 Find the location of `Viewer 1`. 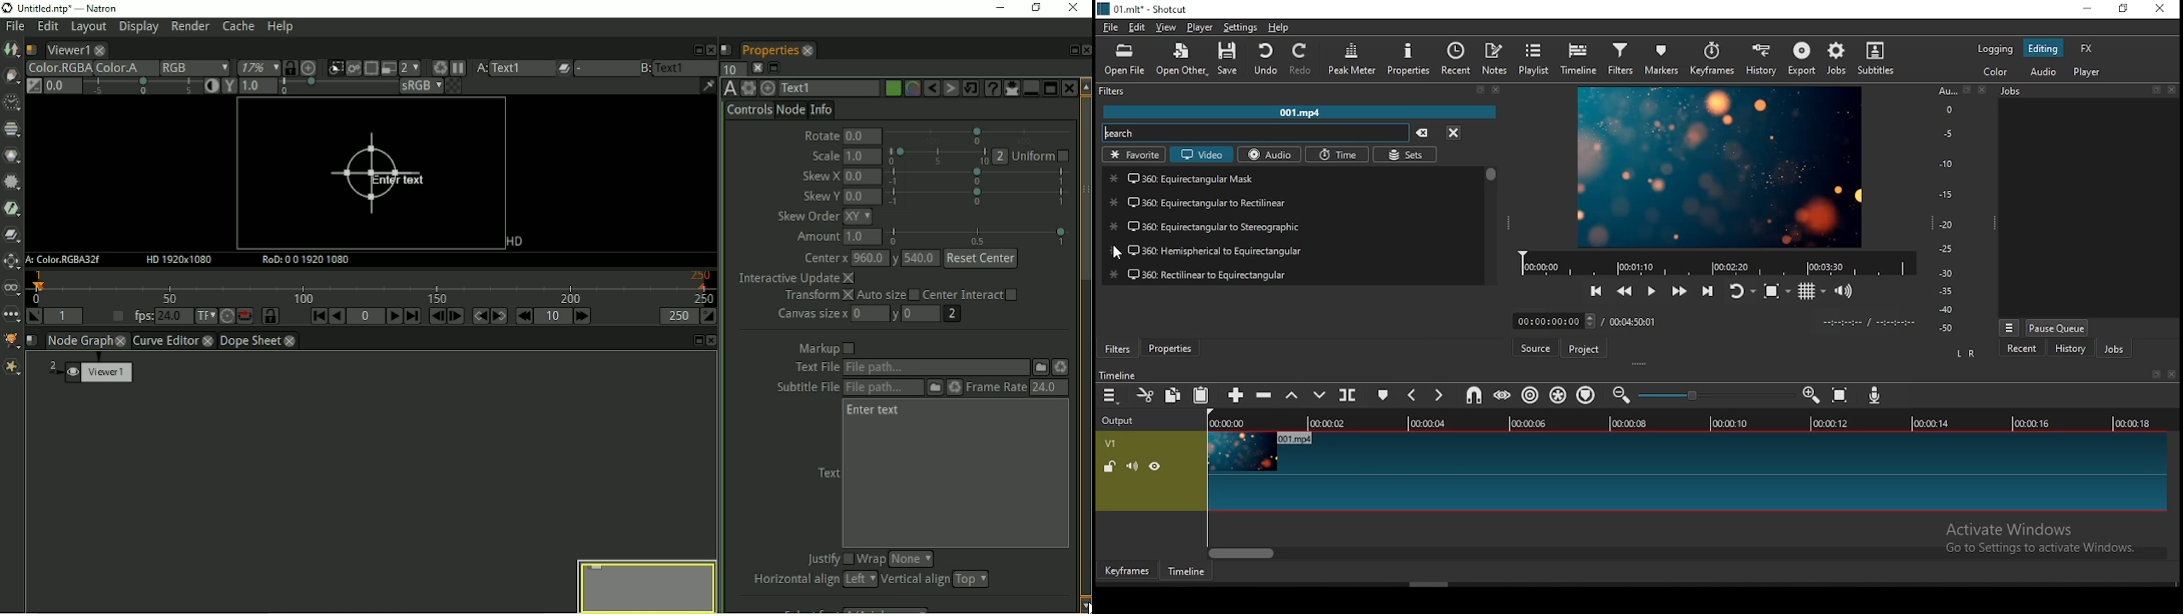

Viewer 1 is located at coordinates (93, 374).